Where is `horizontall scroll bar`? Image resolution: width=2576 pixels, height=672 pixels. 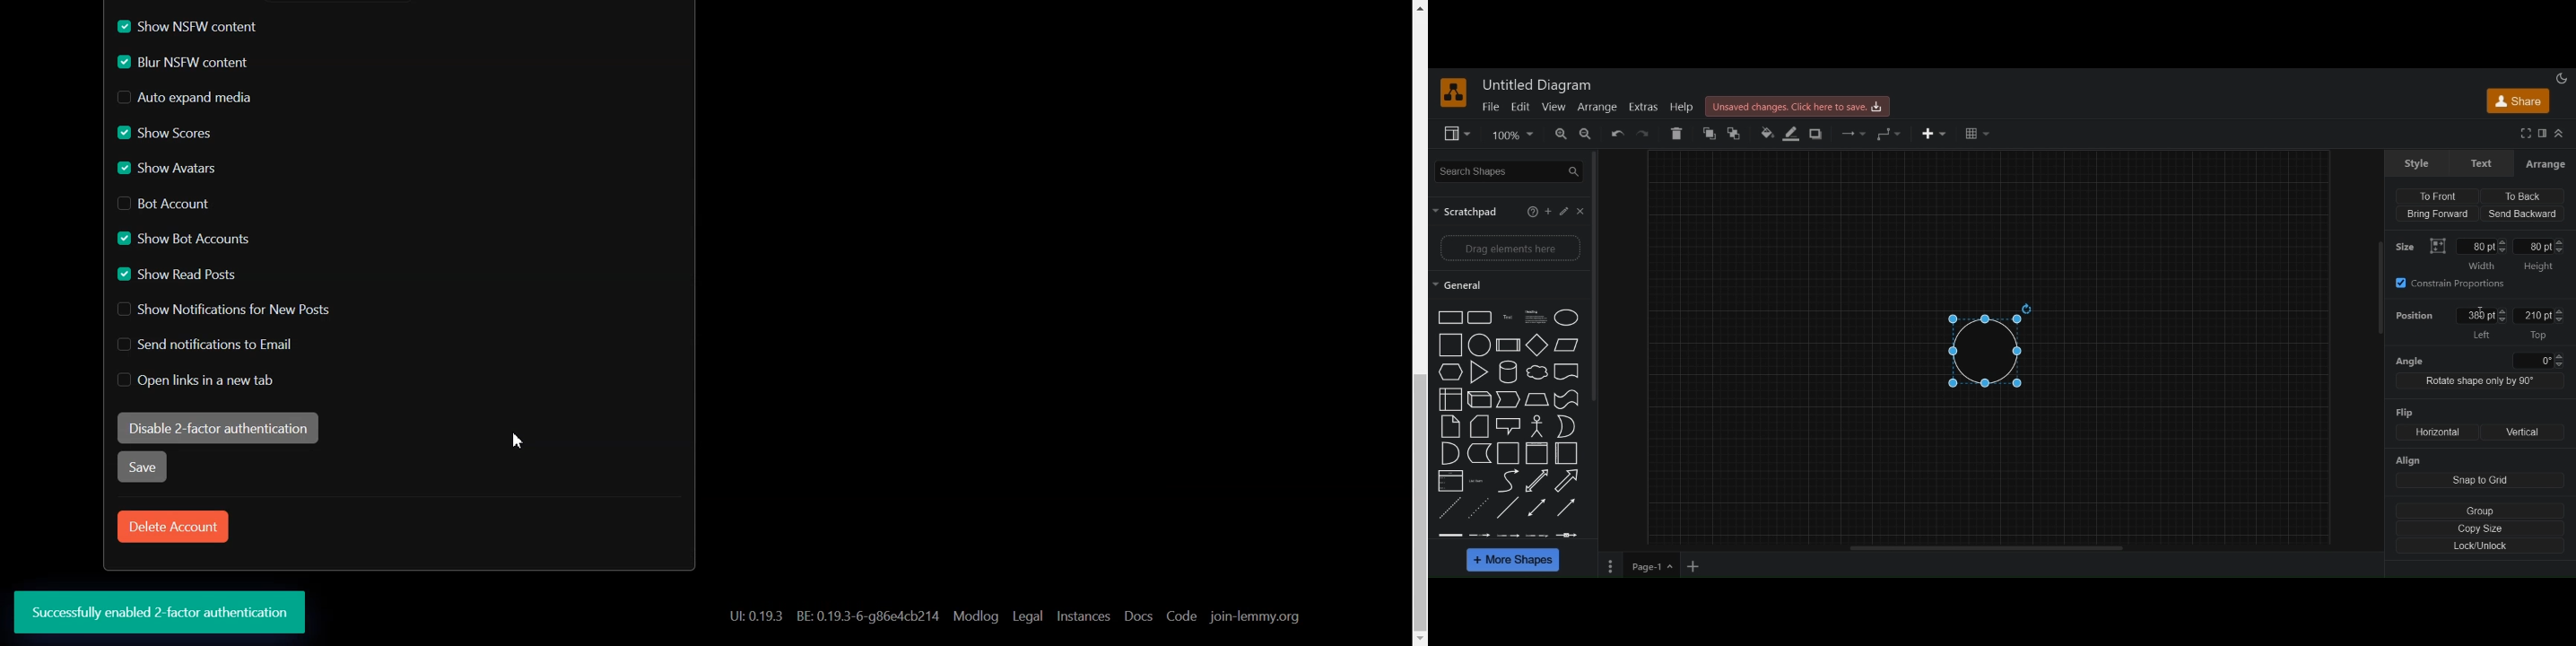
horizontall scroll bar is located at coordinates (1989, 548).